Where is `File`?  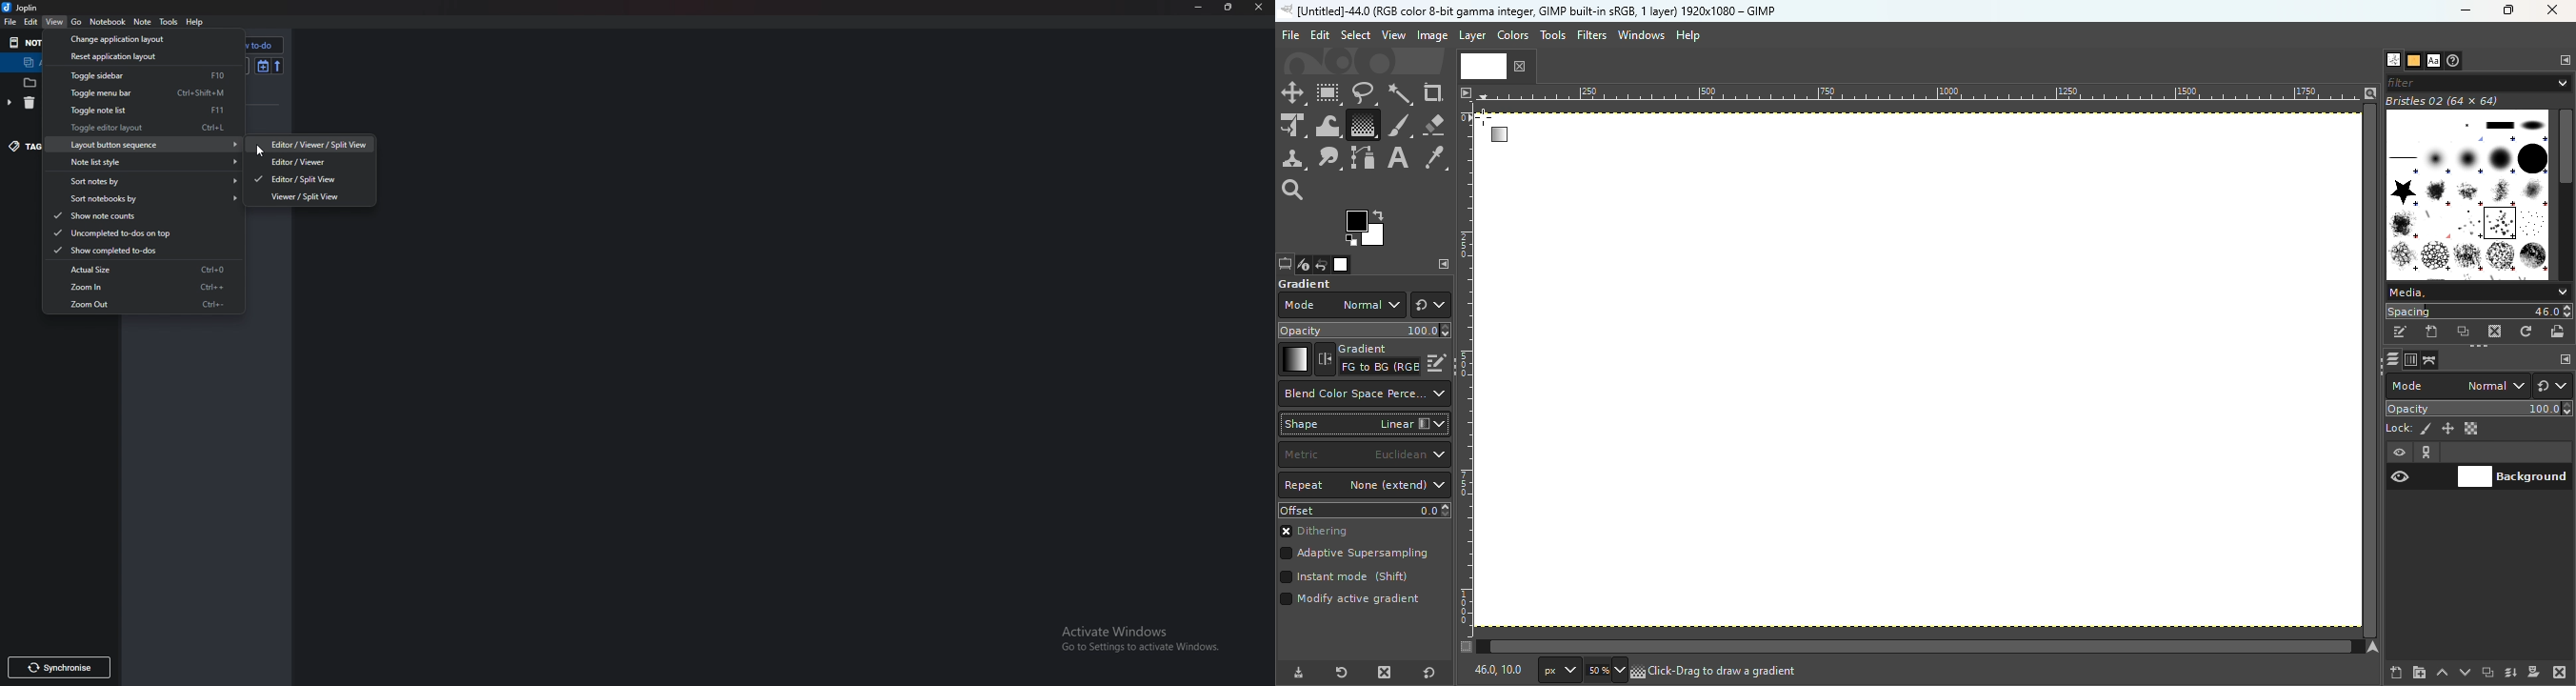
File is located at coordinates (12, 21).